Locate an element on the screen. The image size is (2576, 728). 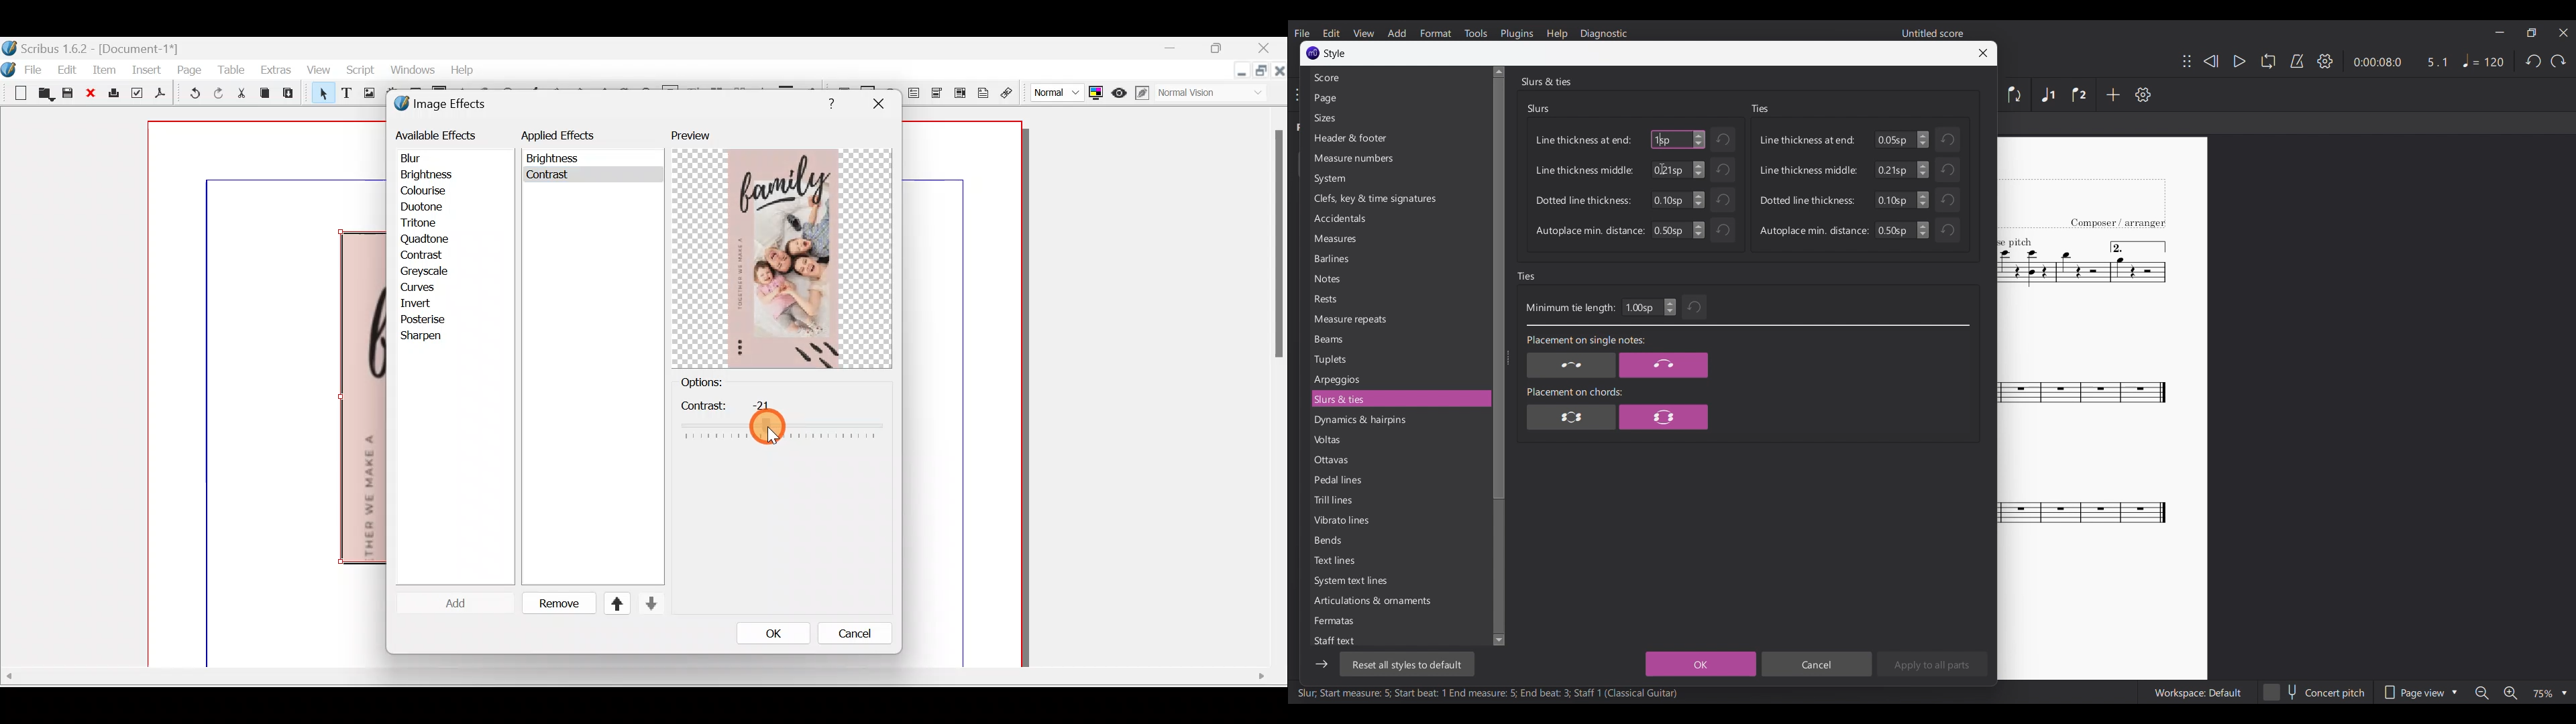
 is located at coordinates (633, 676).